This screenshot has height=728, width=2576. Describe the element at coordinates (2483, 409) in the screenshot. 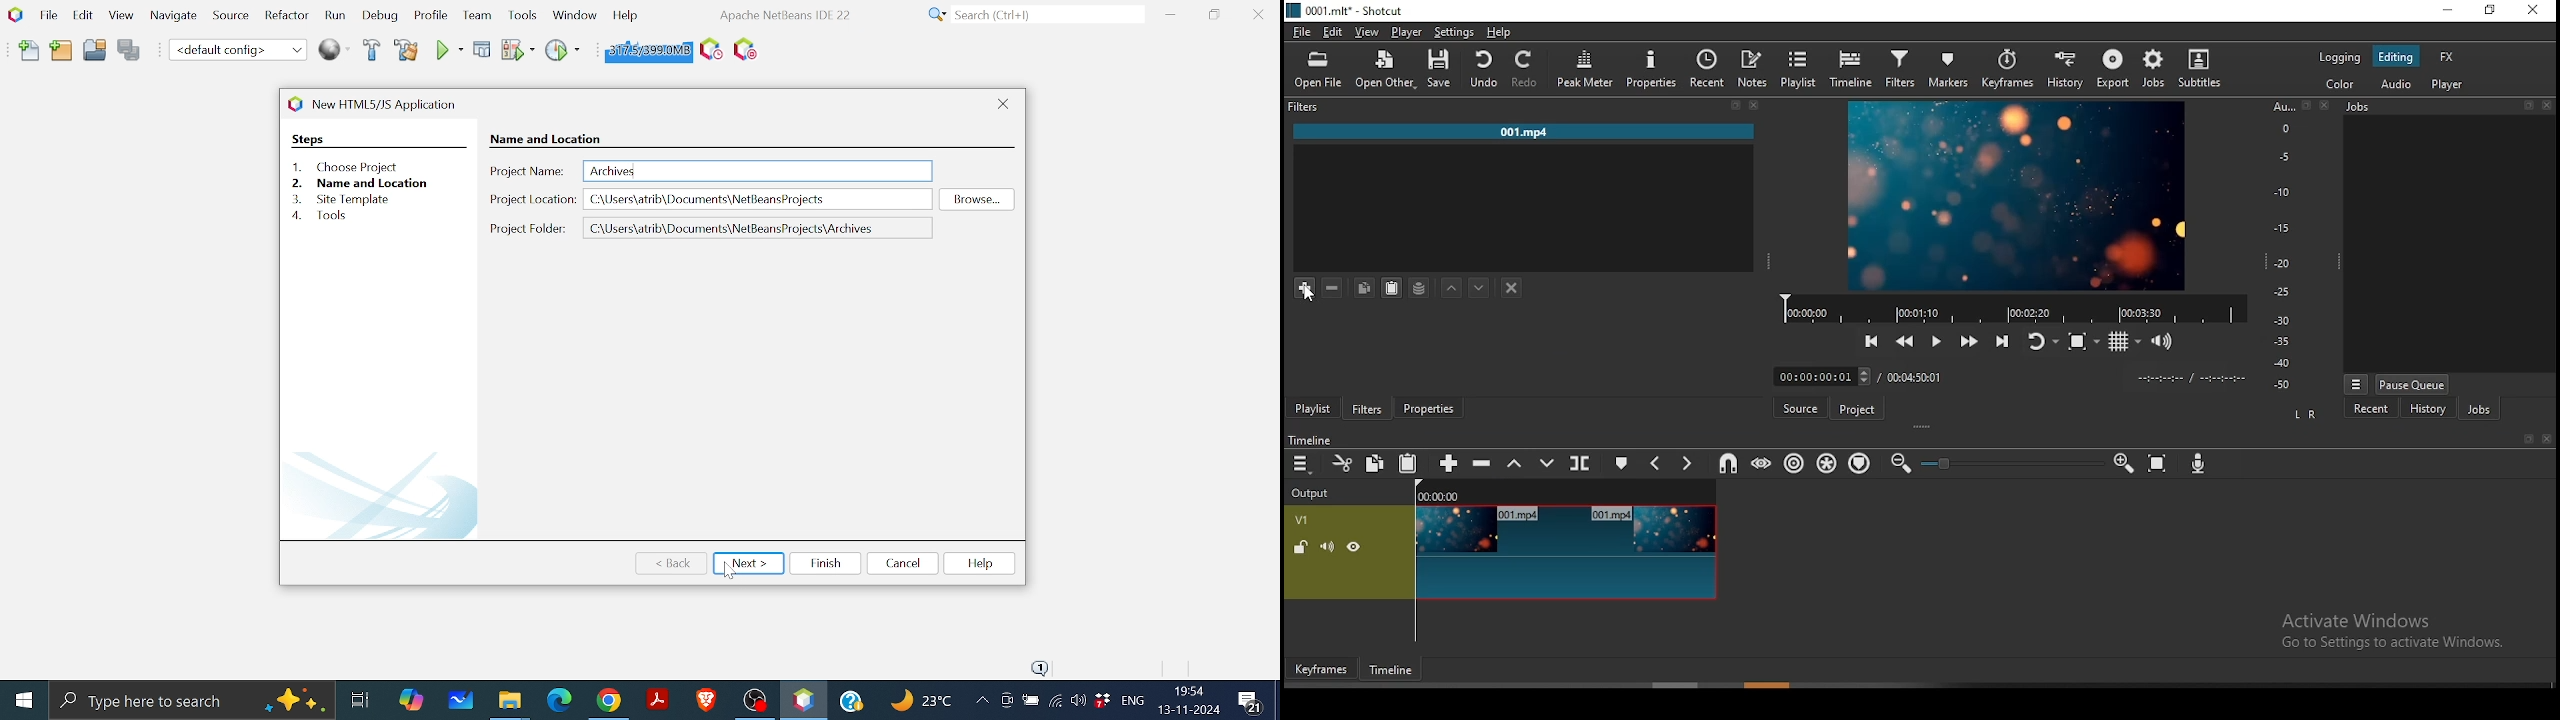

I see `jobs` at that location.